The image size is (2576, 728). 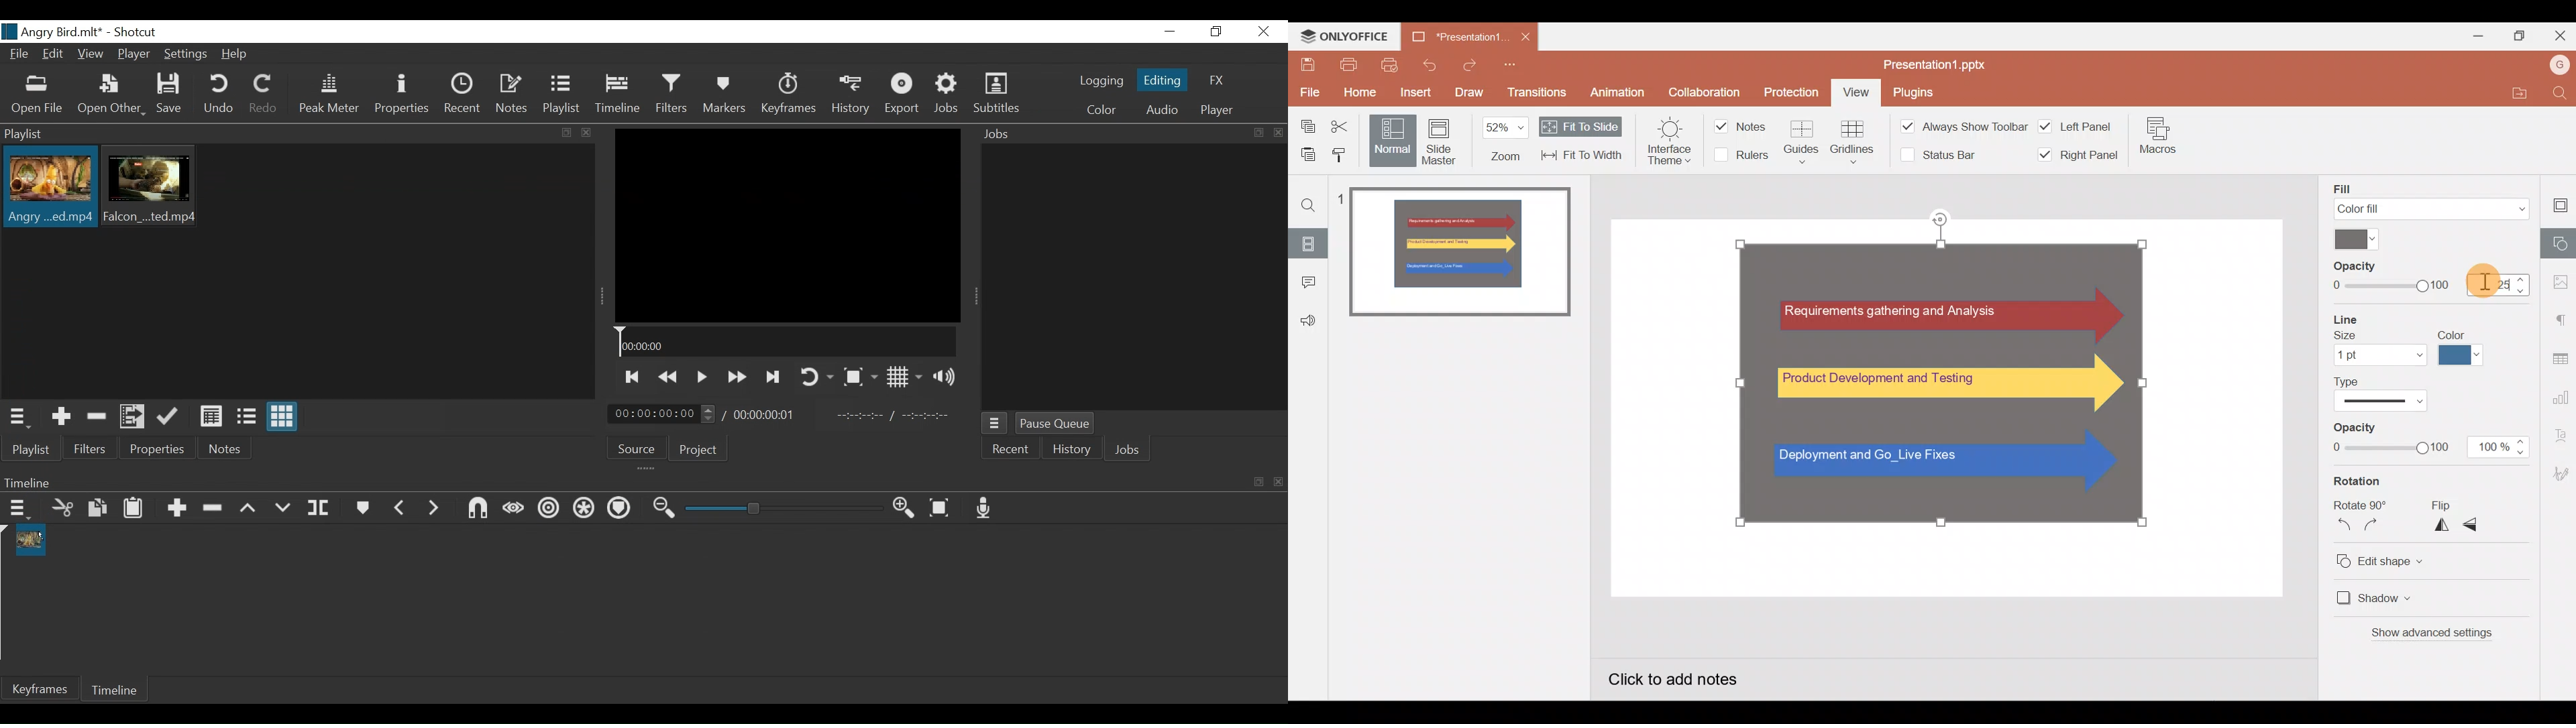 What do you see at coordinates (1619, 90) in the screenshot?
I see `Animation` at bounding box center [1619, 90].